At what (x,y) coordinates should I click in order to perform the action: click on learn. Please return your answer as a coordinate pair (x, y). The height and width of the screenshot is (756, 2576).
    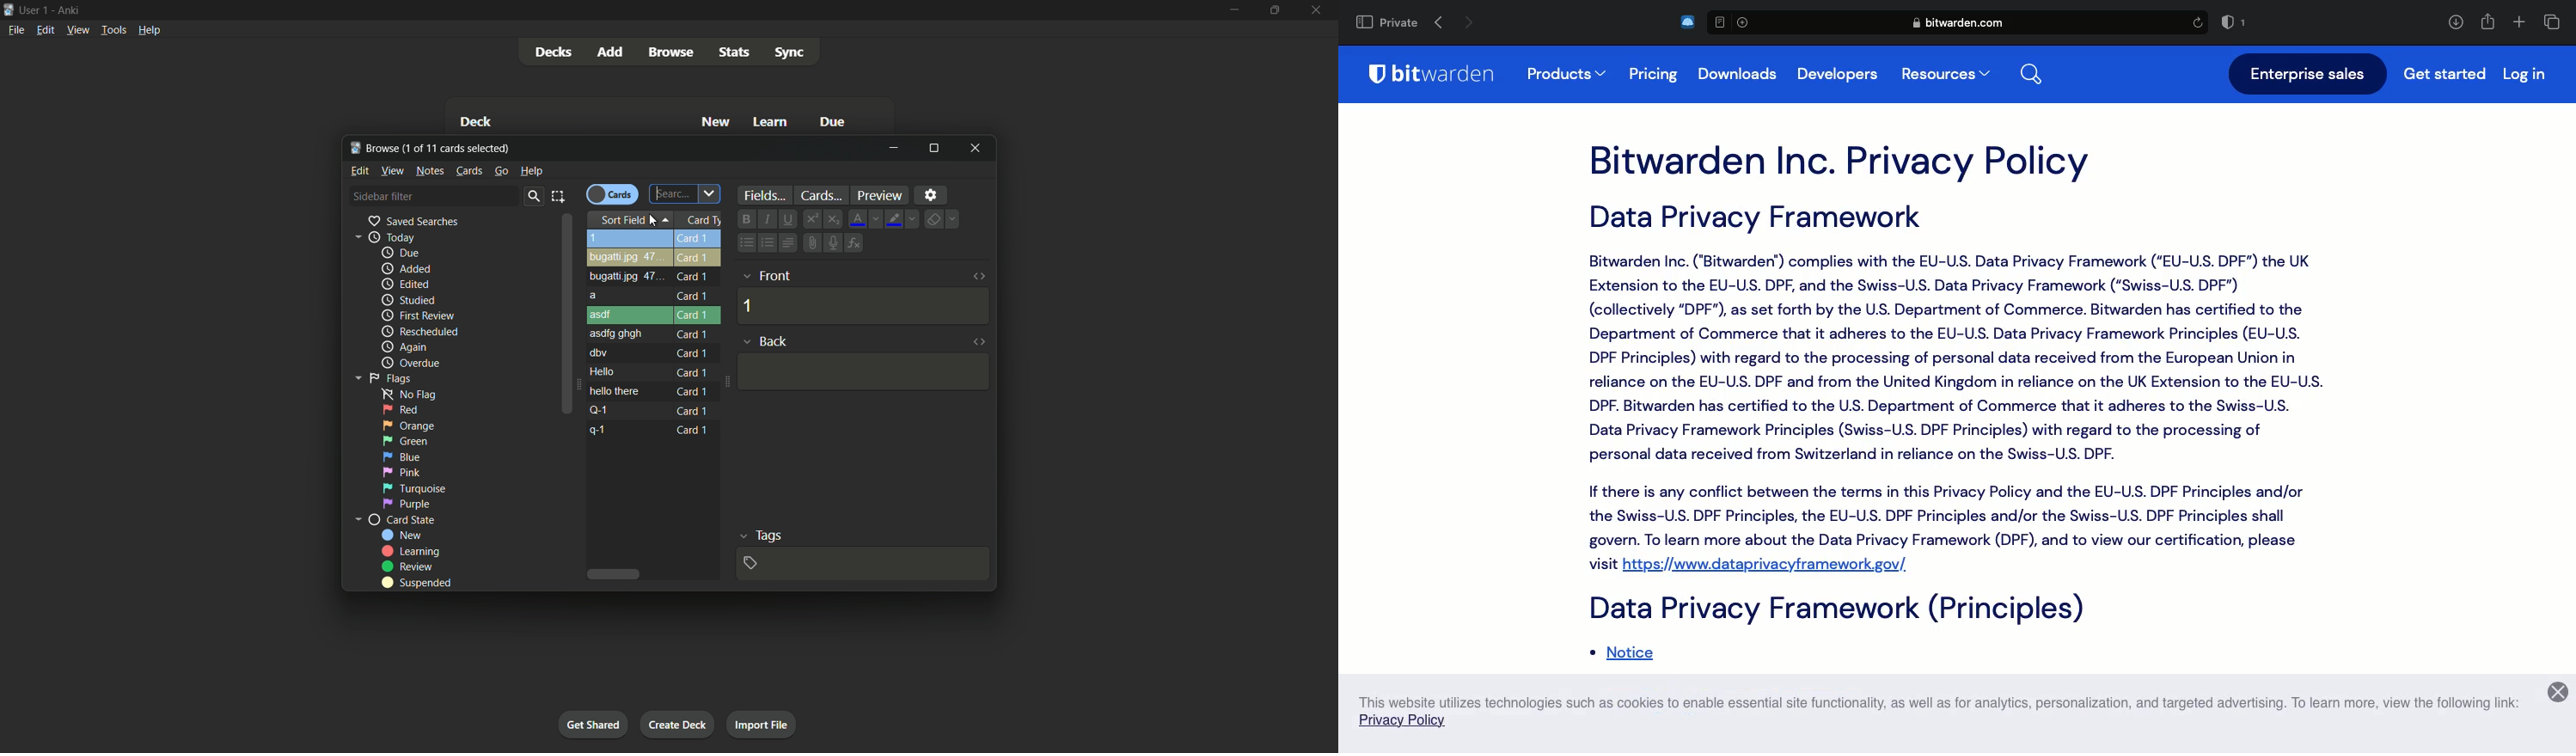
    Looking at the image, I should click on (771, 121).